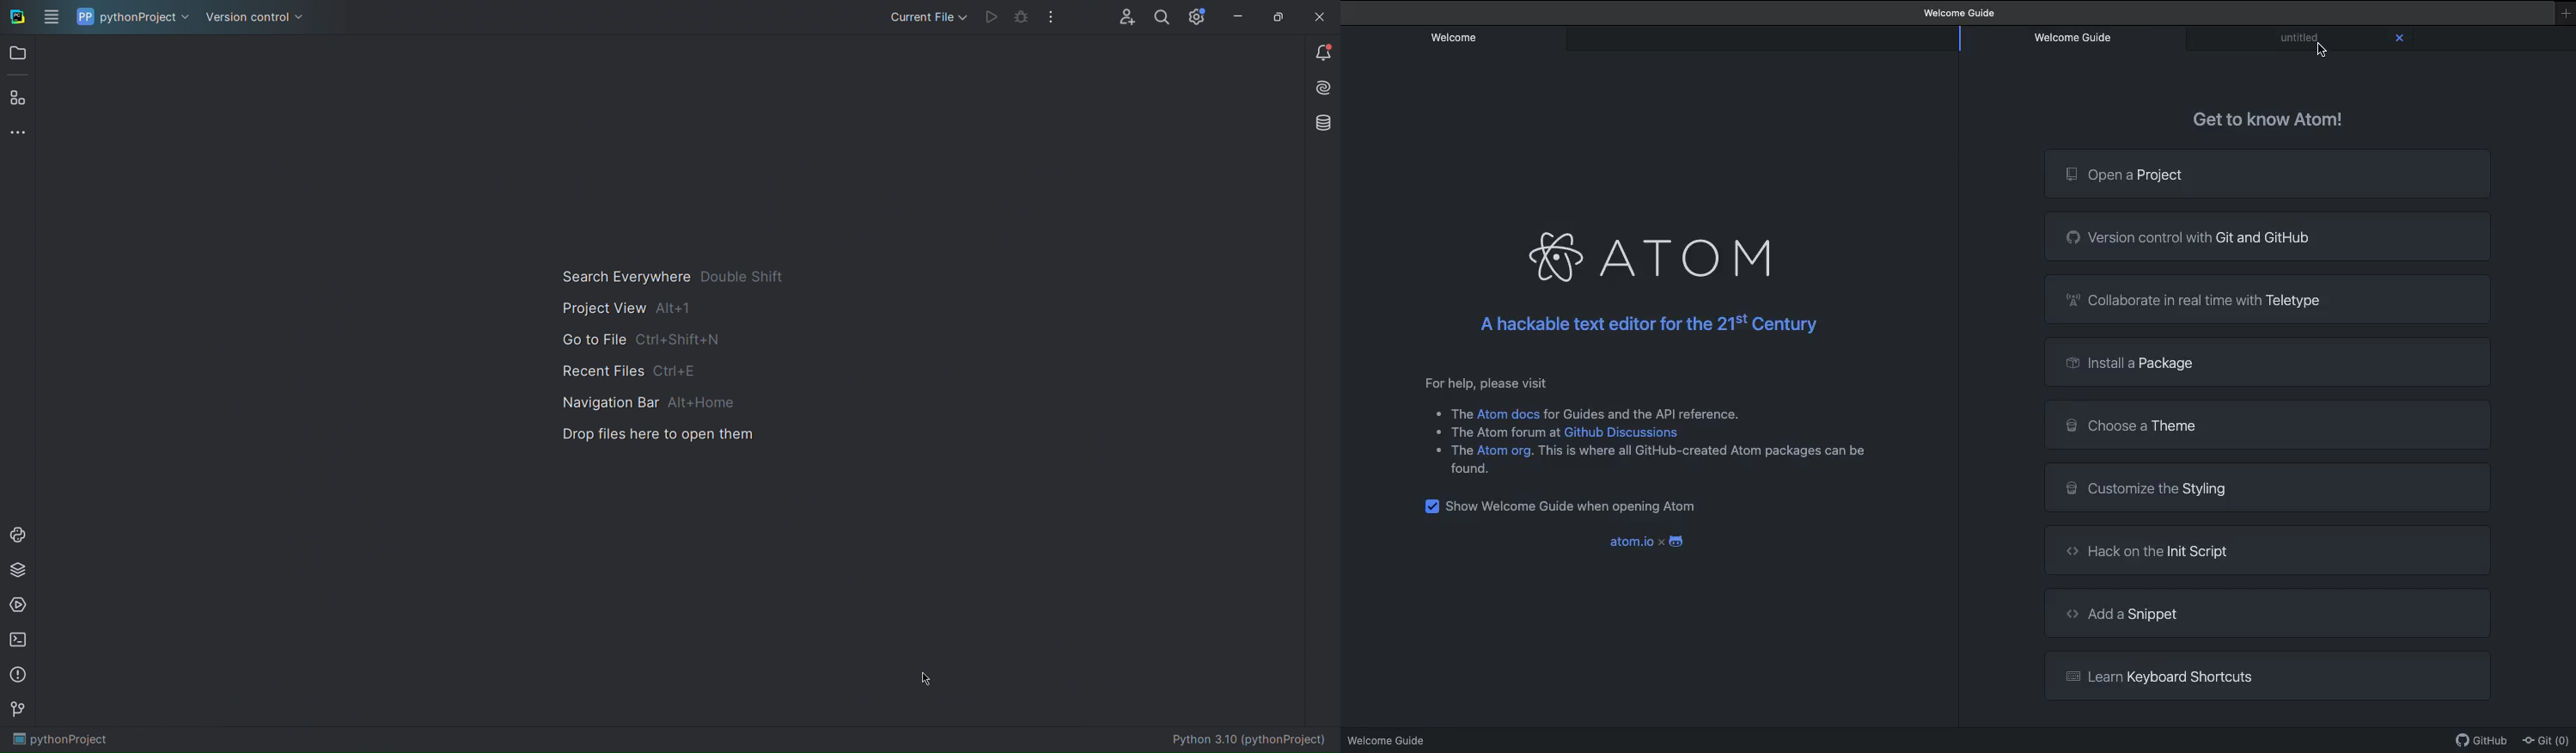 This screenshot has height=756, width=2576. Describe the element at coordinates (2270, 119) in the screenshot. I see `Get to know Atom` at that location.